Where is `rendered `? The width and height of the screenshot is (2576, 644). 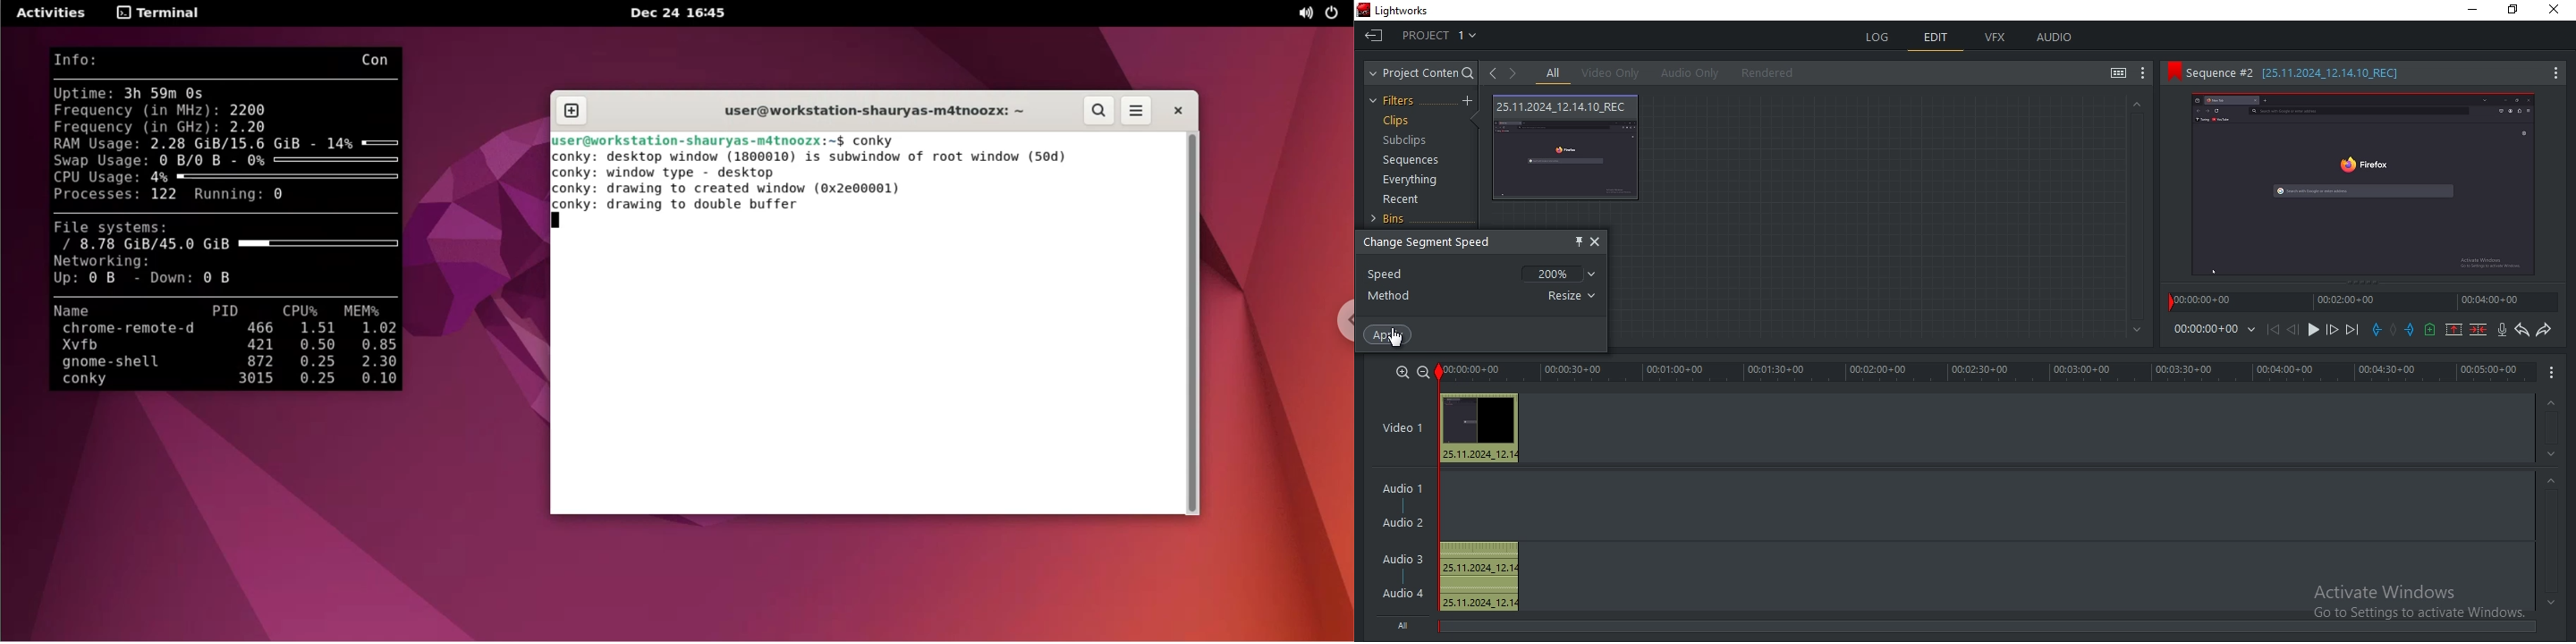
rendered  is located at coordinates (1773, 73).